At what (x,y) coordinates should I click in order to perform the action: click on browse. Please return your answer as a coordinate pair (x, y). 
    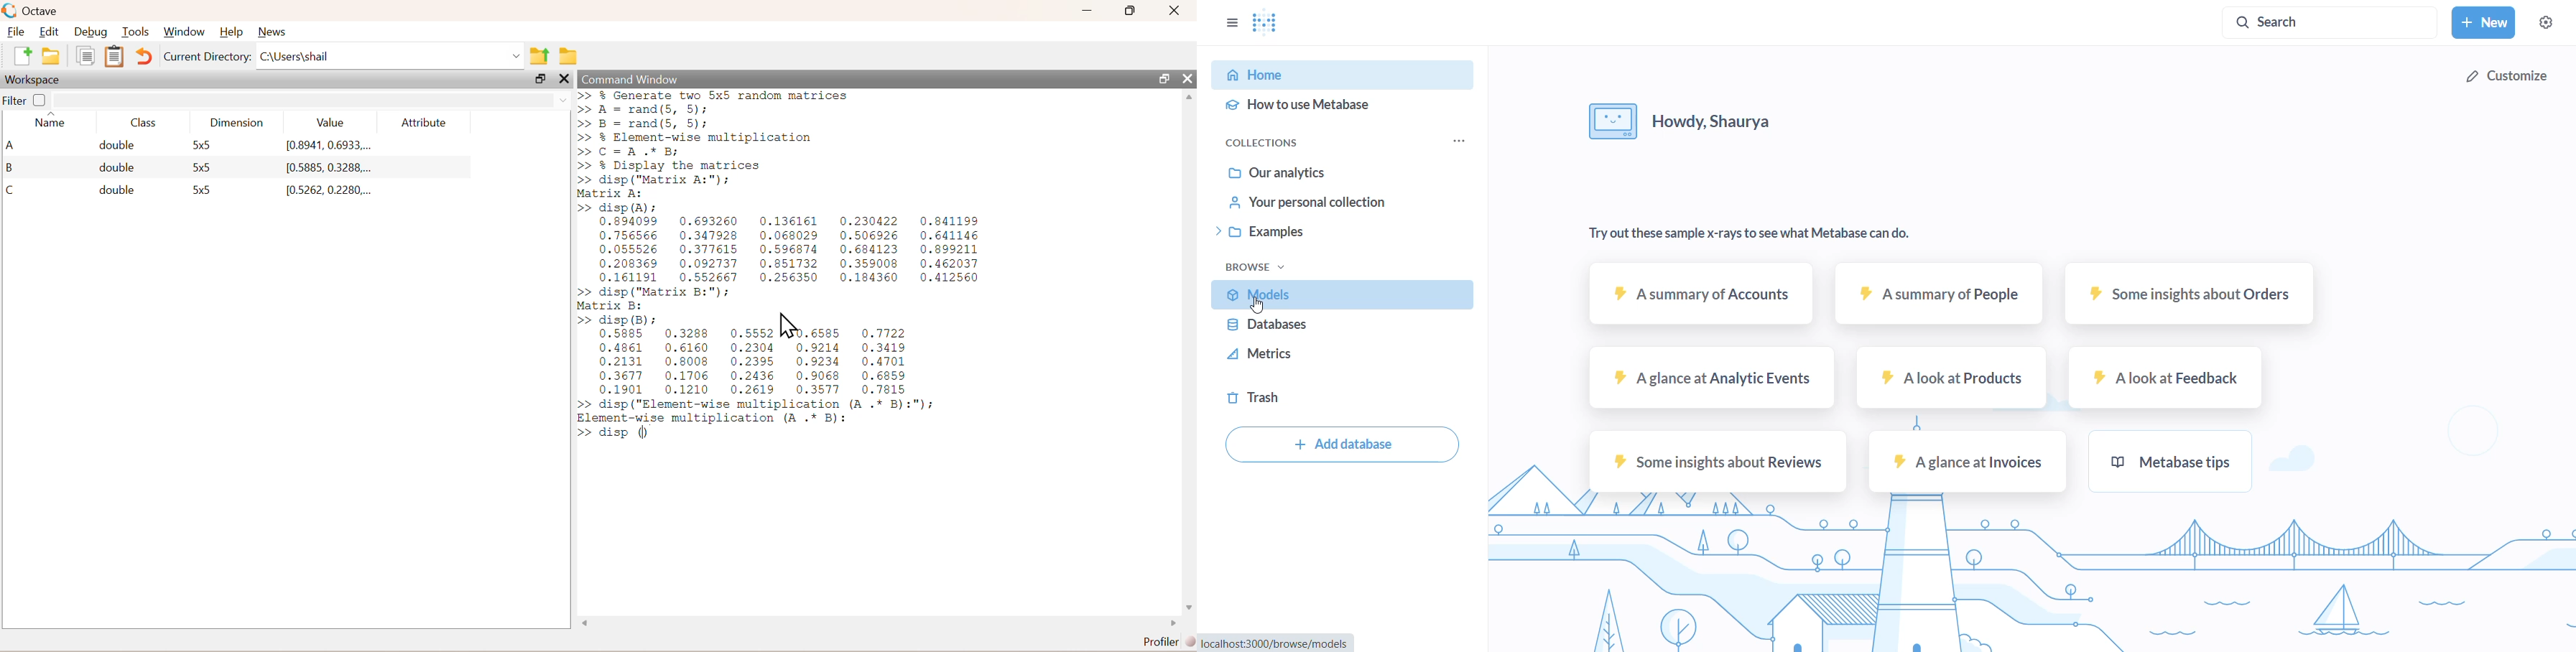
    Looking at the image, I should click on (1256, 267).